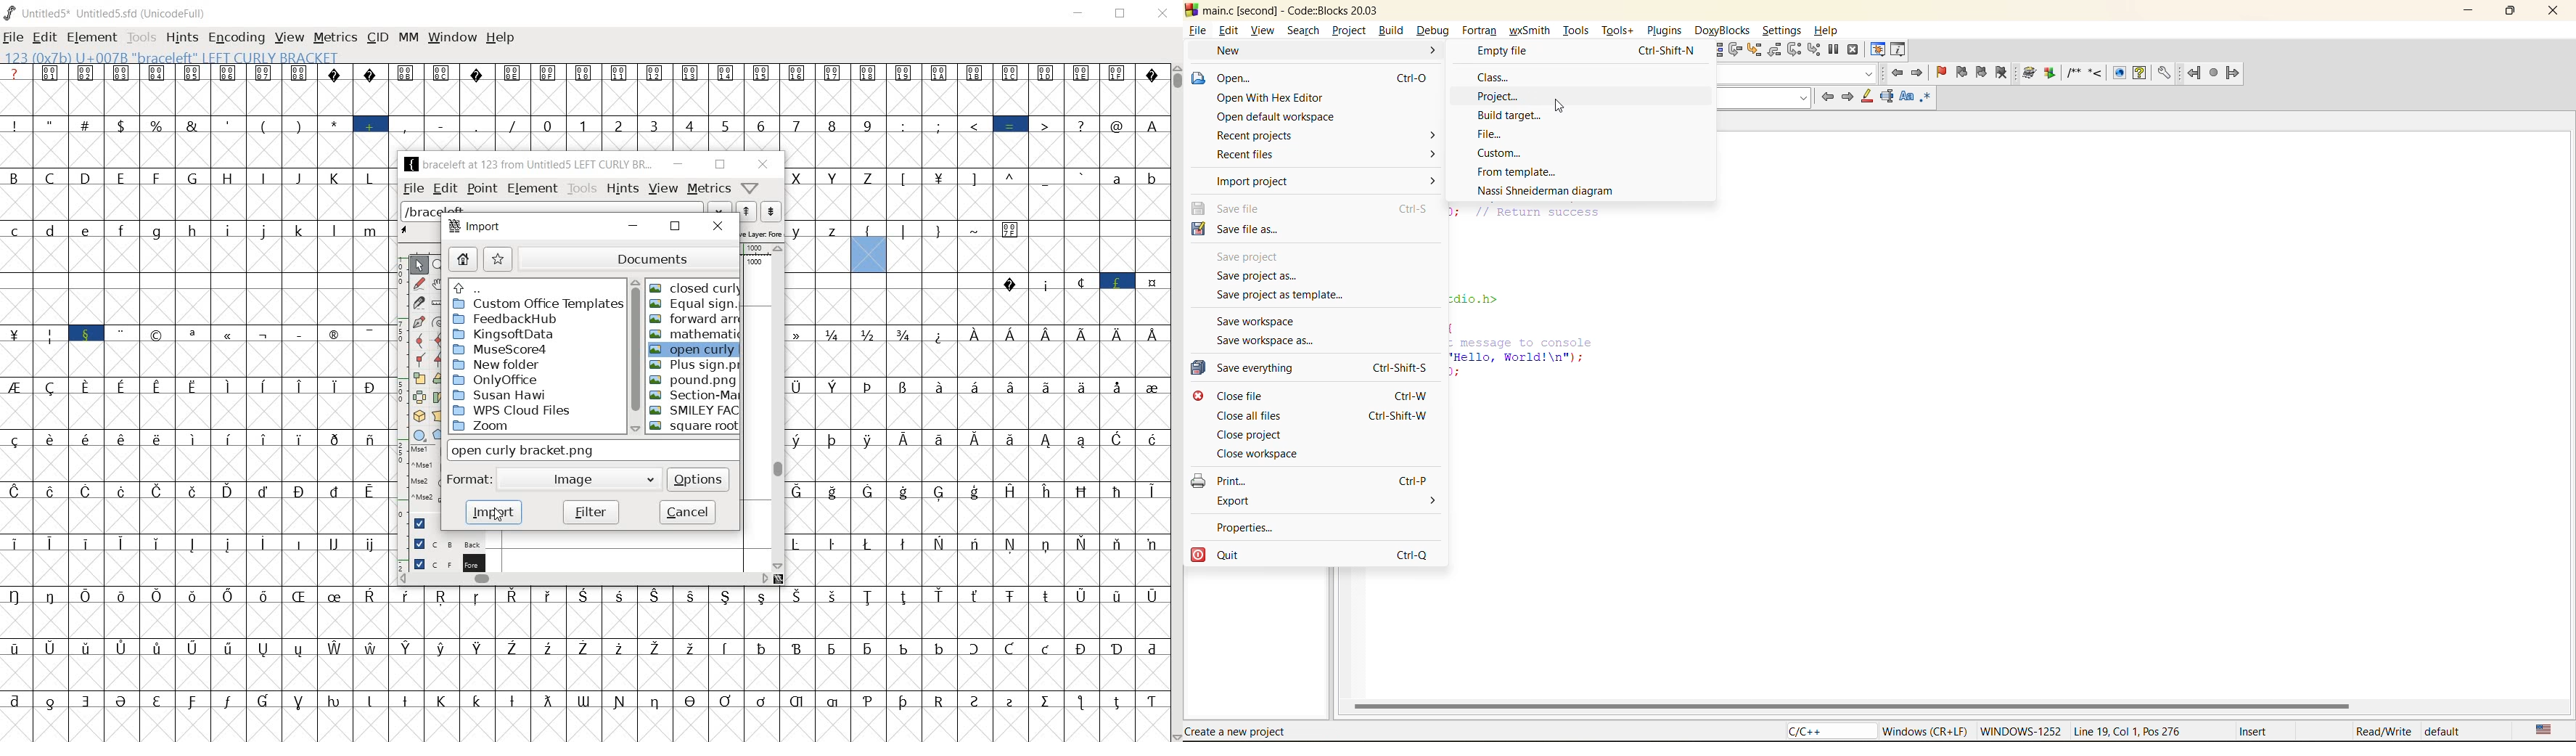 Image resolution: width=2576 pixels, height=756 pixels. What do you see at coordinates (1256, 183) in the screenshot?
I see `import project` at bounding box center [1256, 183].